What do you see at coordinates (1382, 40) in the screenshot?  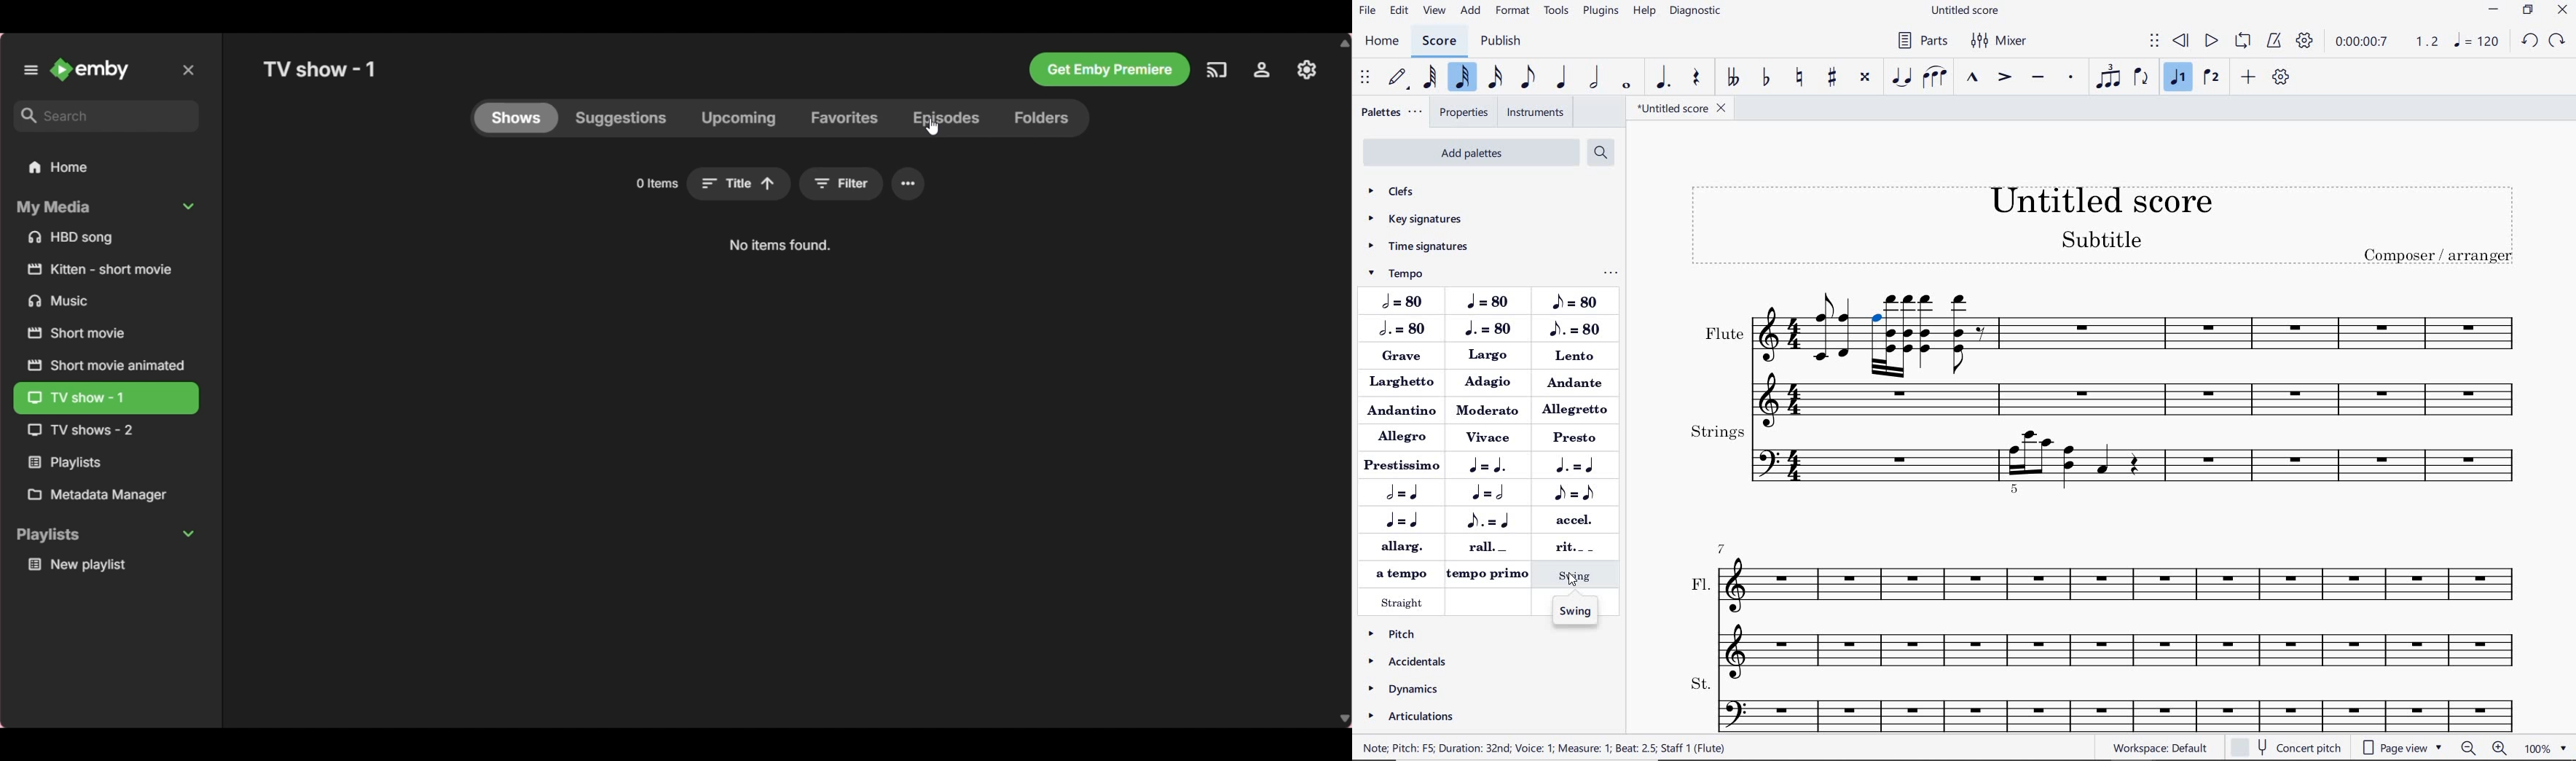 I see `home` at bounding box center [1382, 40].